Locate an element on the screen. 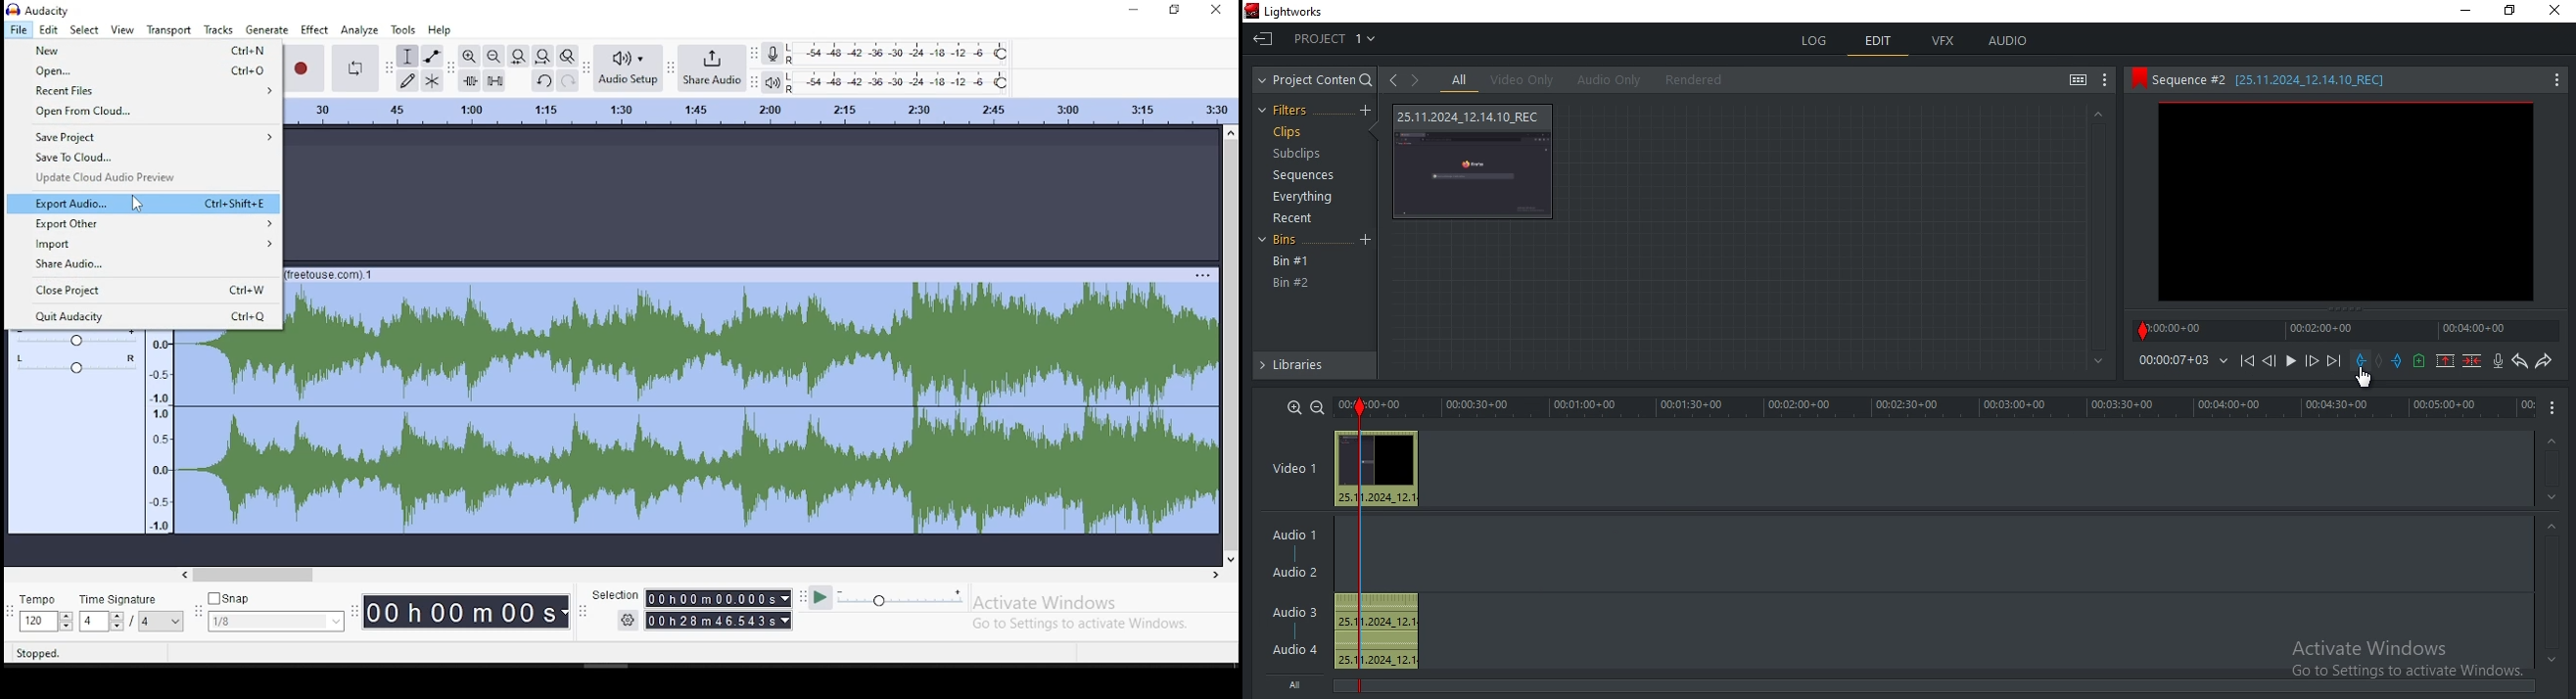 This screenshot has height=700, width=2576. timeline is located at coordinates (762, 110).